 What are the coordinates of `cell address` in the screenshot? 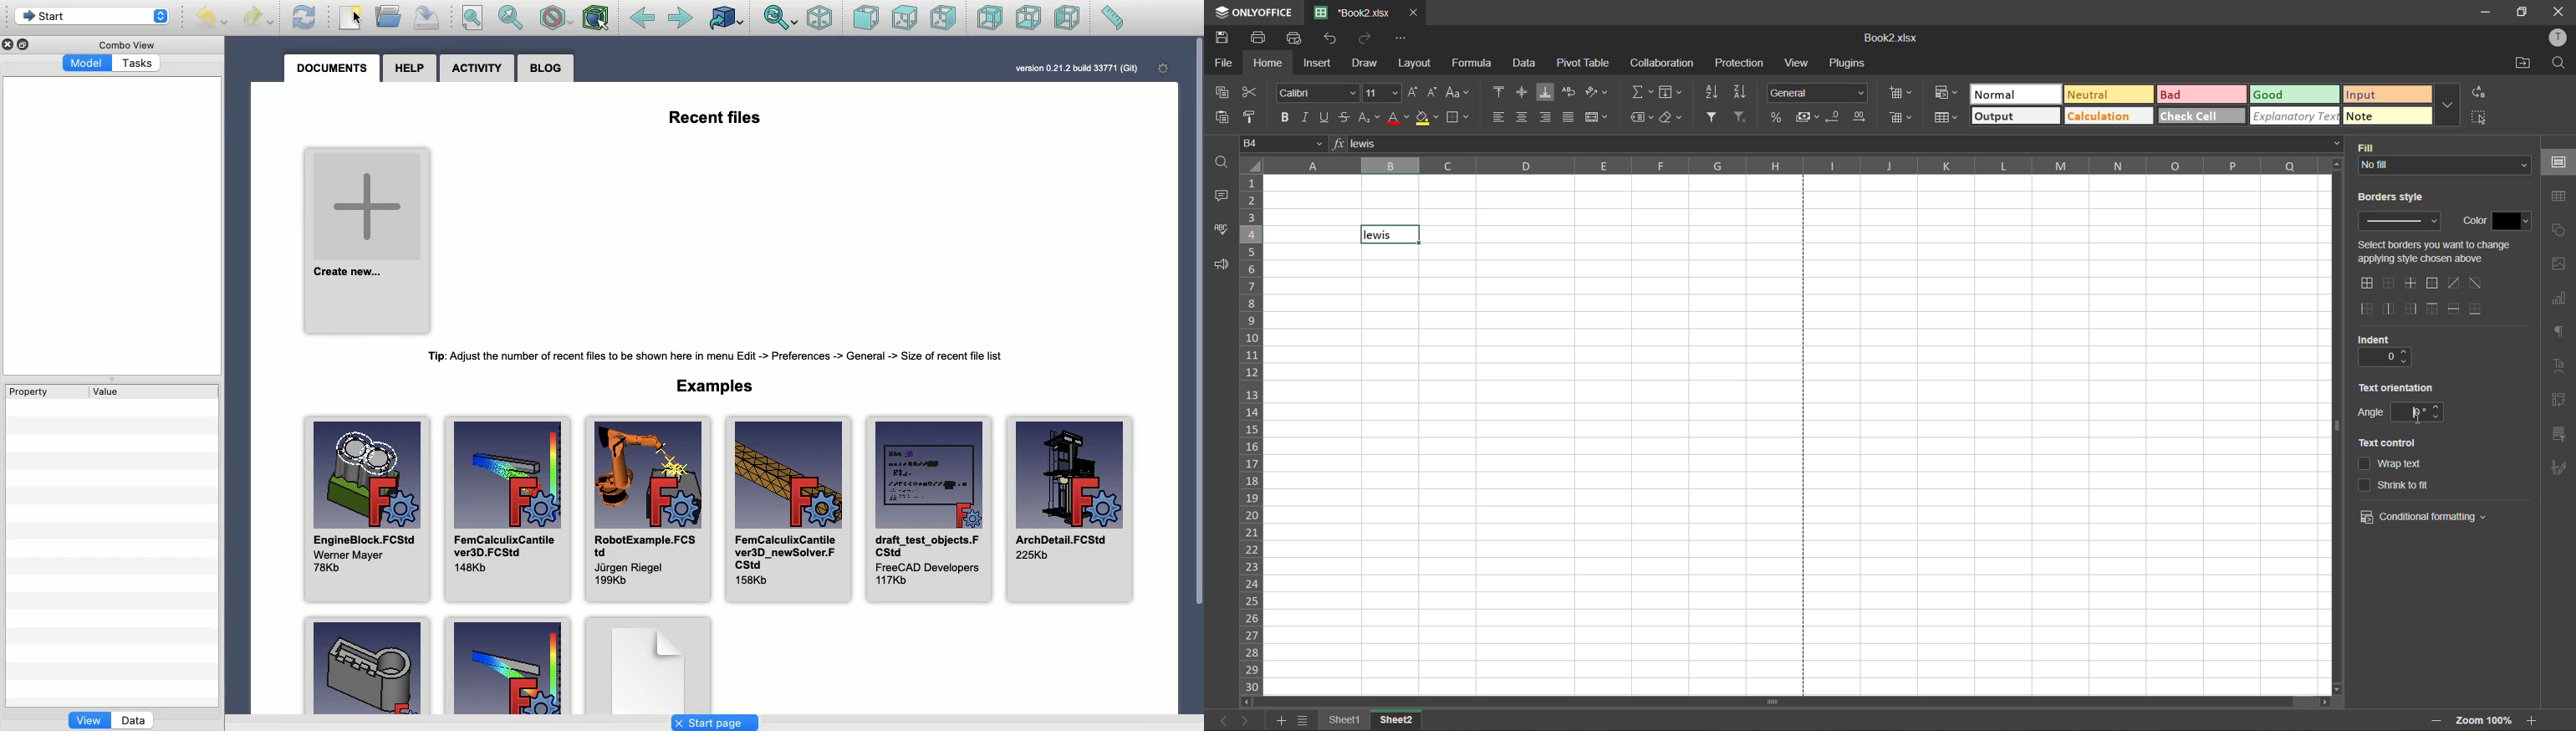 It's located at (1281, 144).